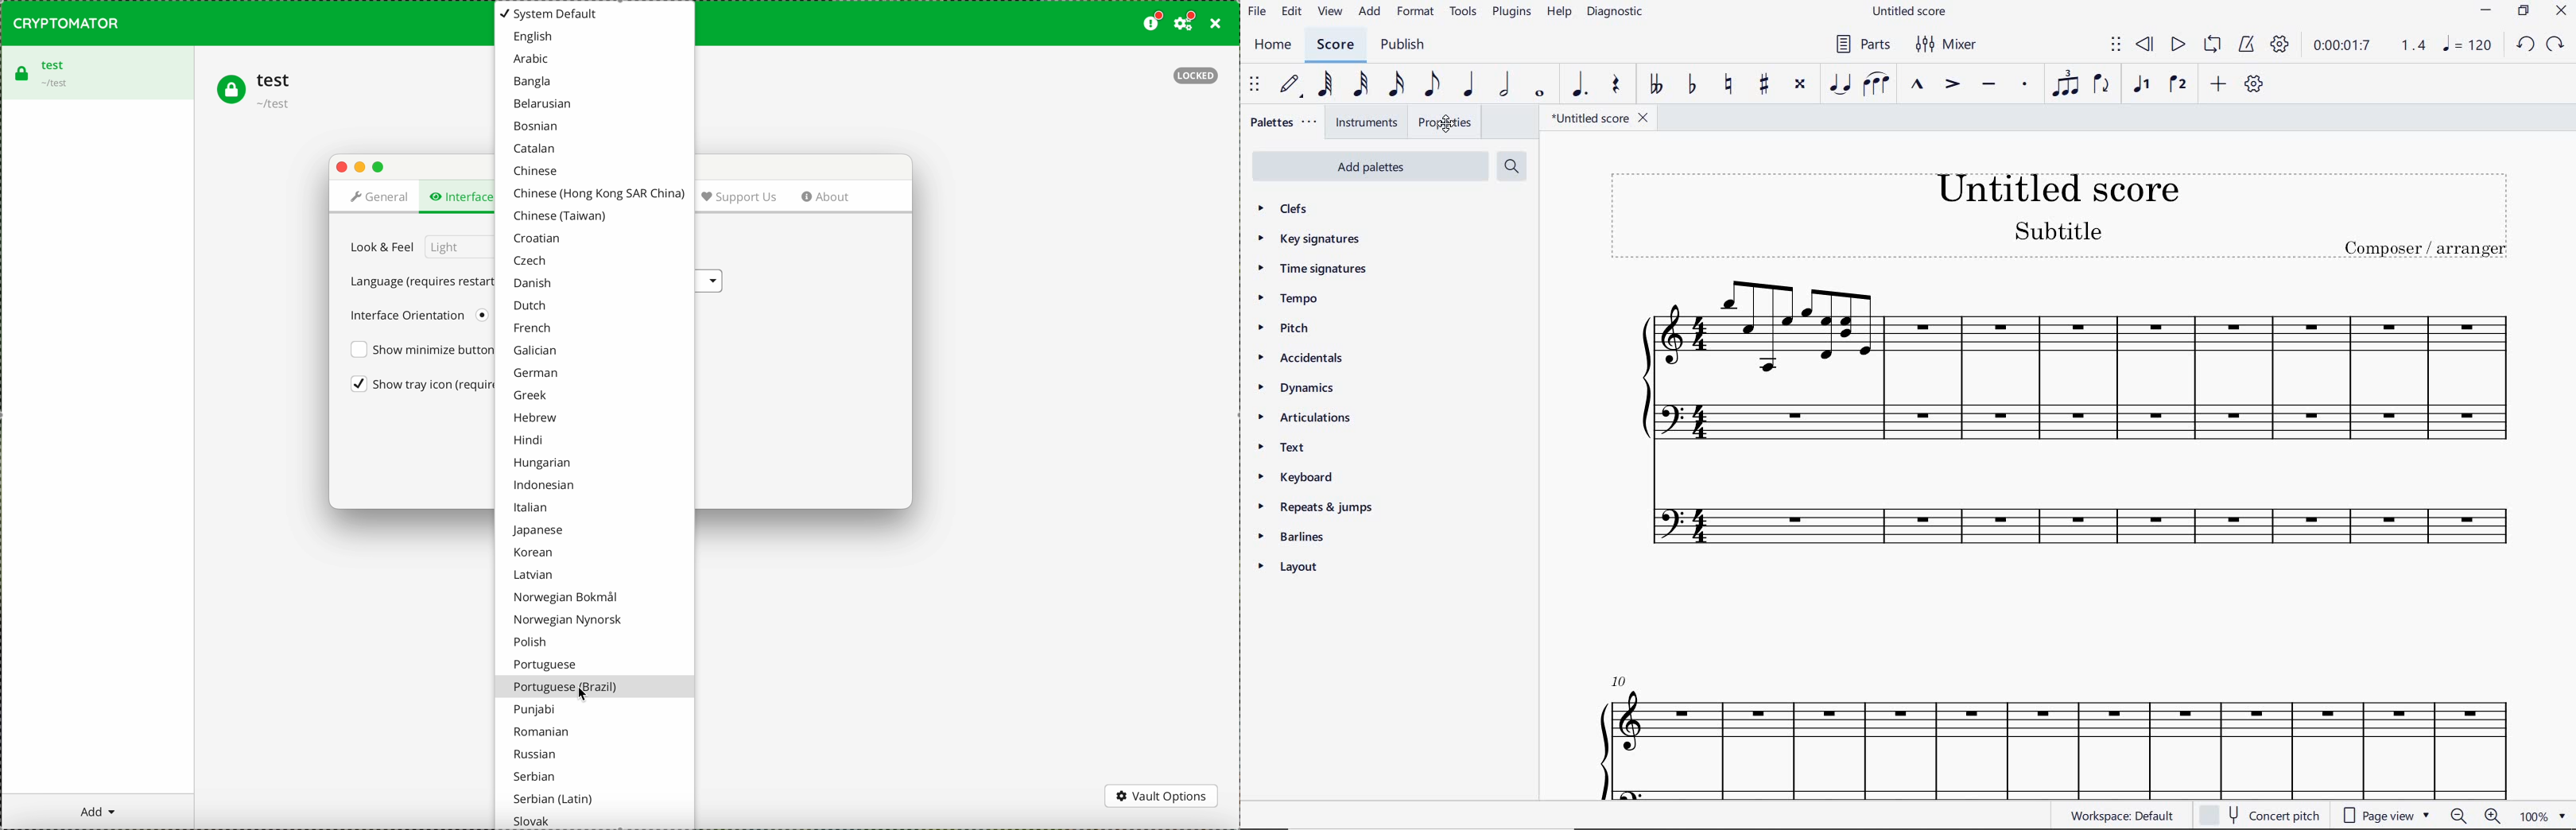 The height and width of the screenshot is (840, 2576). What do you see at coordinates (1215, 26) in the screenshot?
I see `close program` at bounding box center [1215, 26].